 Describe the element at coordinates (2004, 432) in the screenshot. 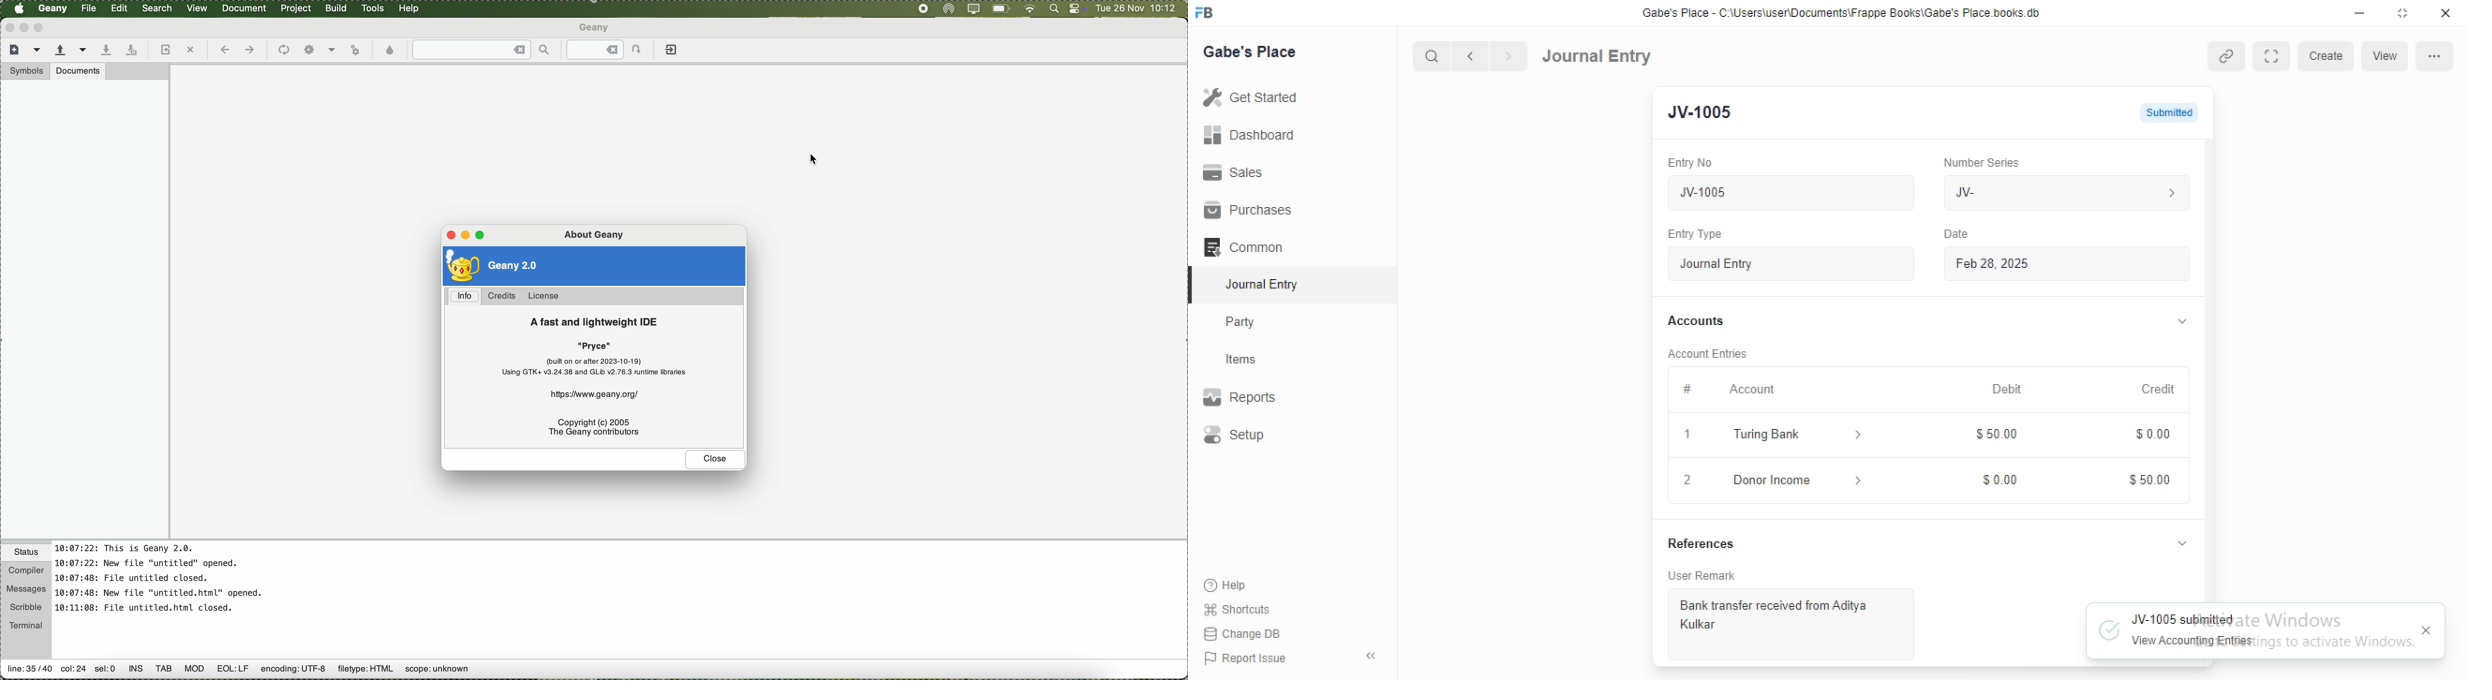

I see `$50.00` at that location.